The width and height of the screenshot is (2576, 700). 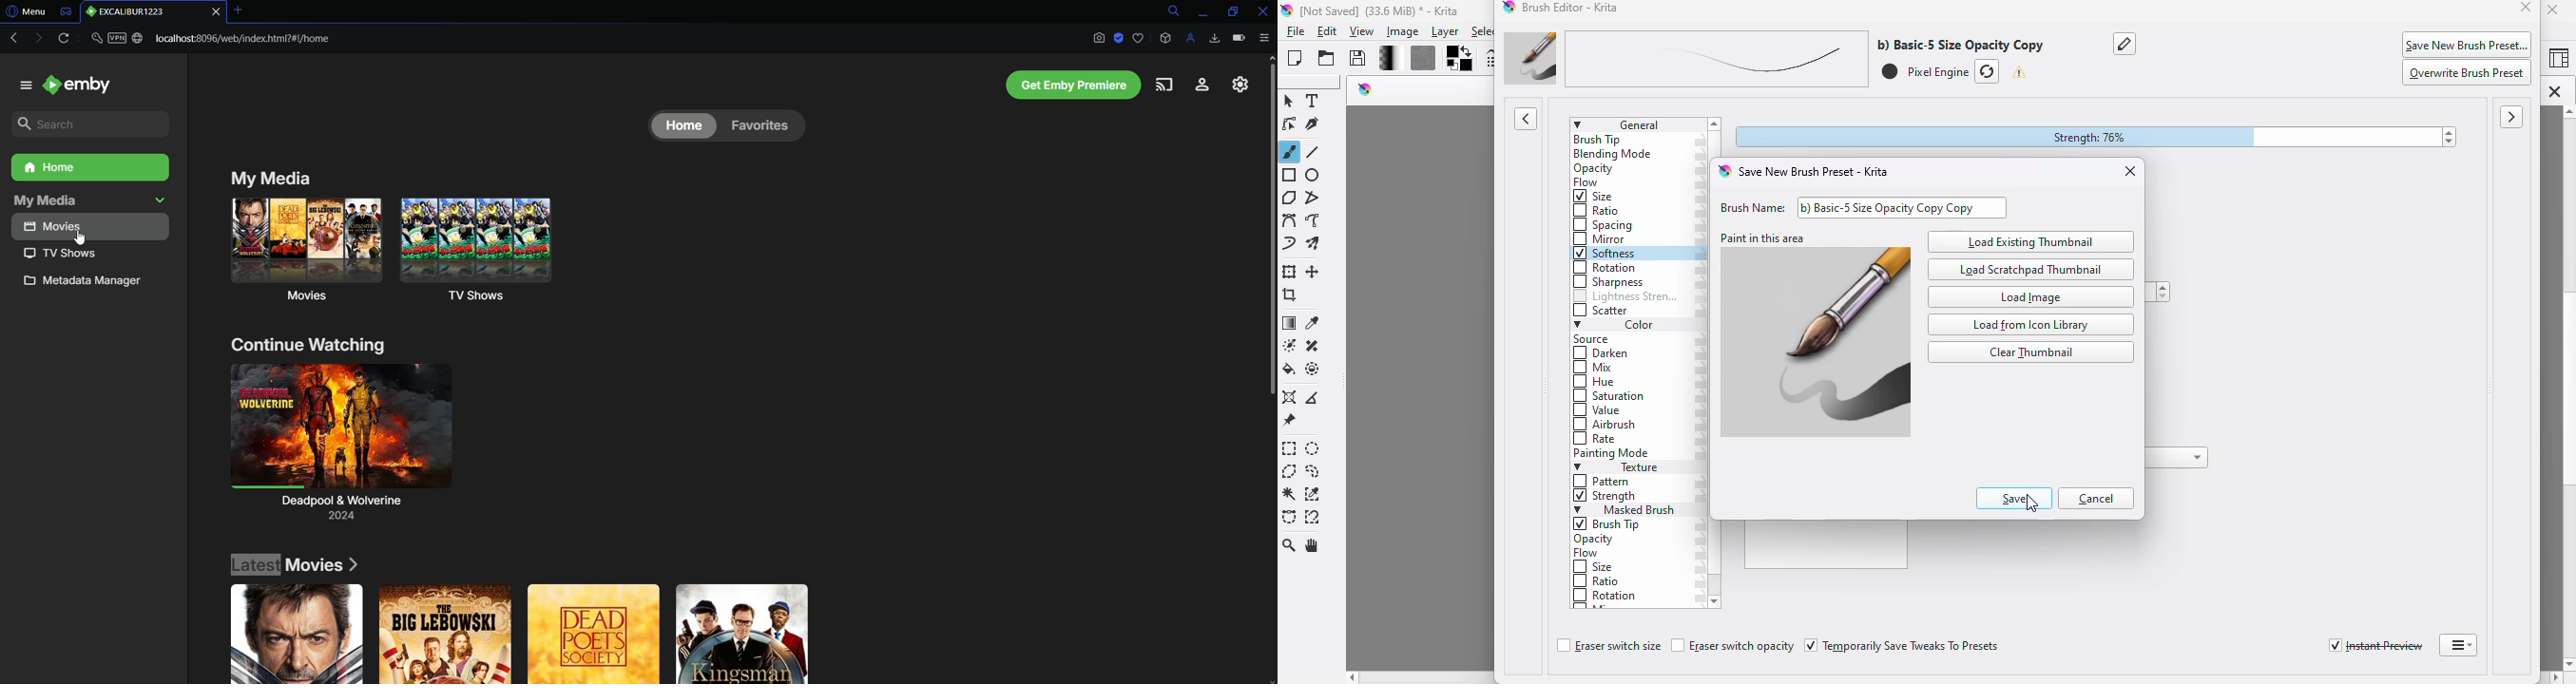 What do you see at coordinates (1289, 124) in the screenshot?
I see `edit shapes tool` at bounding box center [1289, 124].